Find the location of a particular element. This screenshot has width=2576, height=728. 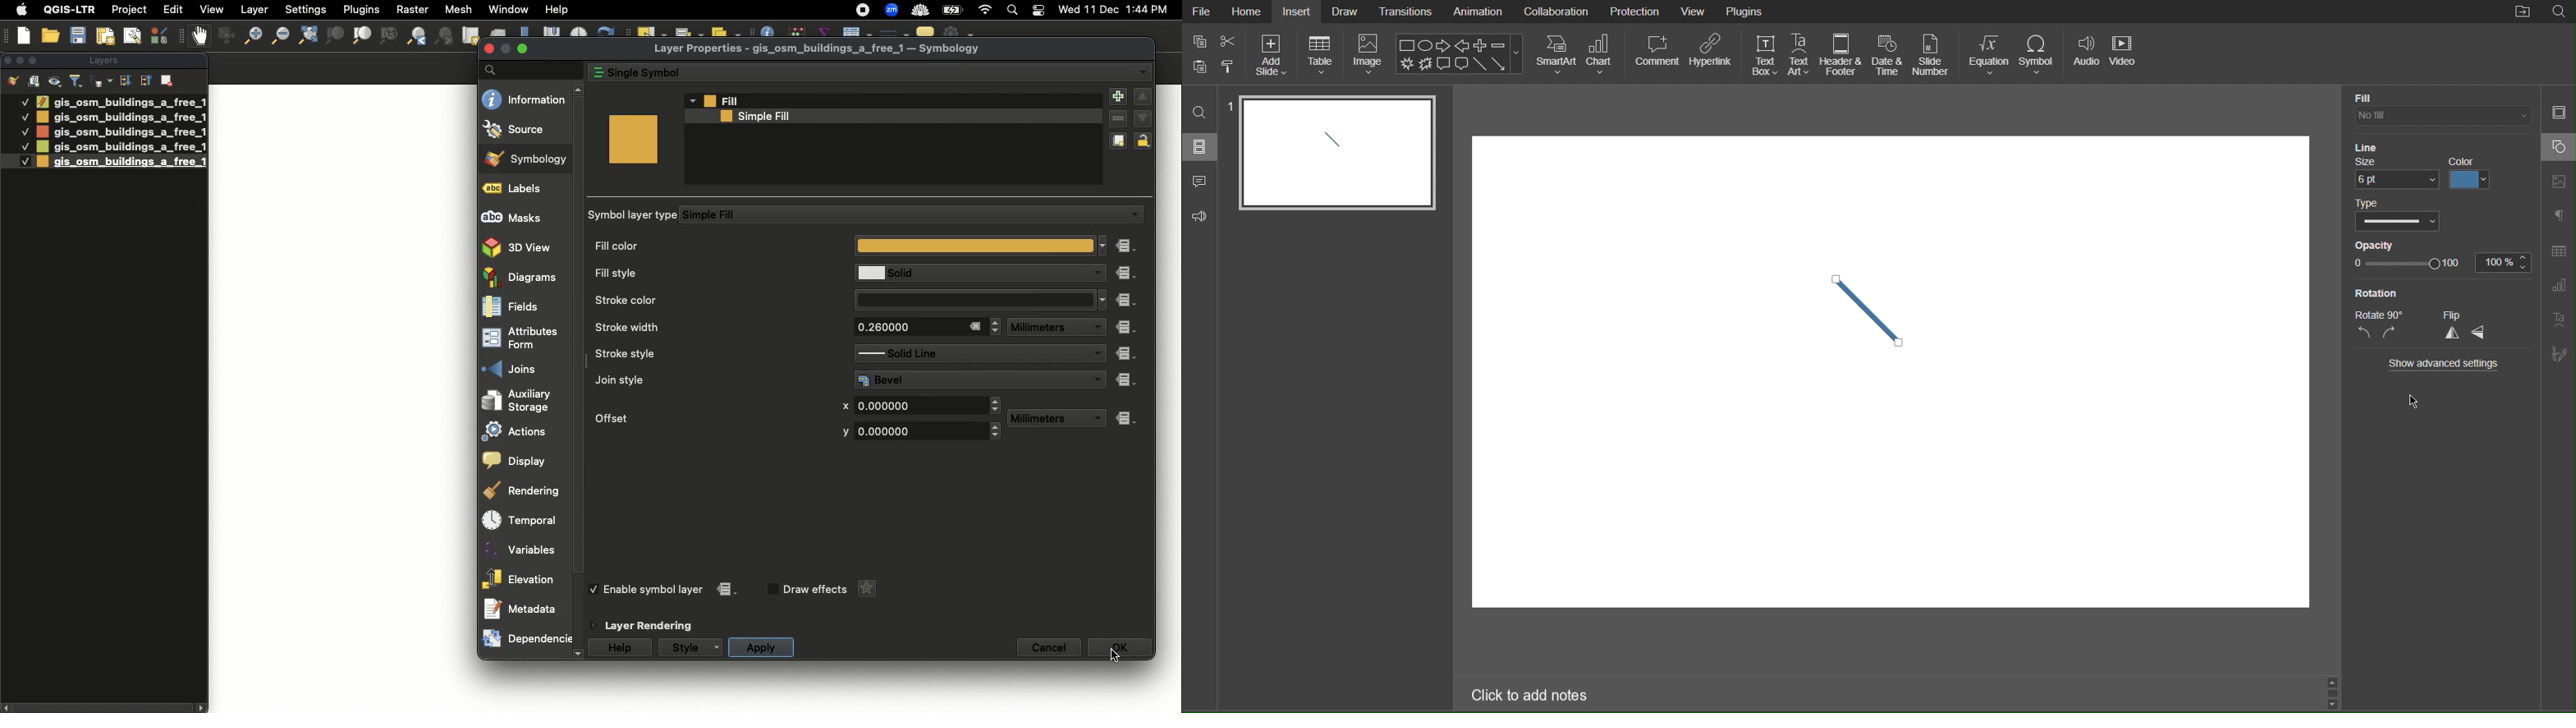

y is located at coordinates (843, 432).